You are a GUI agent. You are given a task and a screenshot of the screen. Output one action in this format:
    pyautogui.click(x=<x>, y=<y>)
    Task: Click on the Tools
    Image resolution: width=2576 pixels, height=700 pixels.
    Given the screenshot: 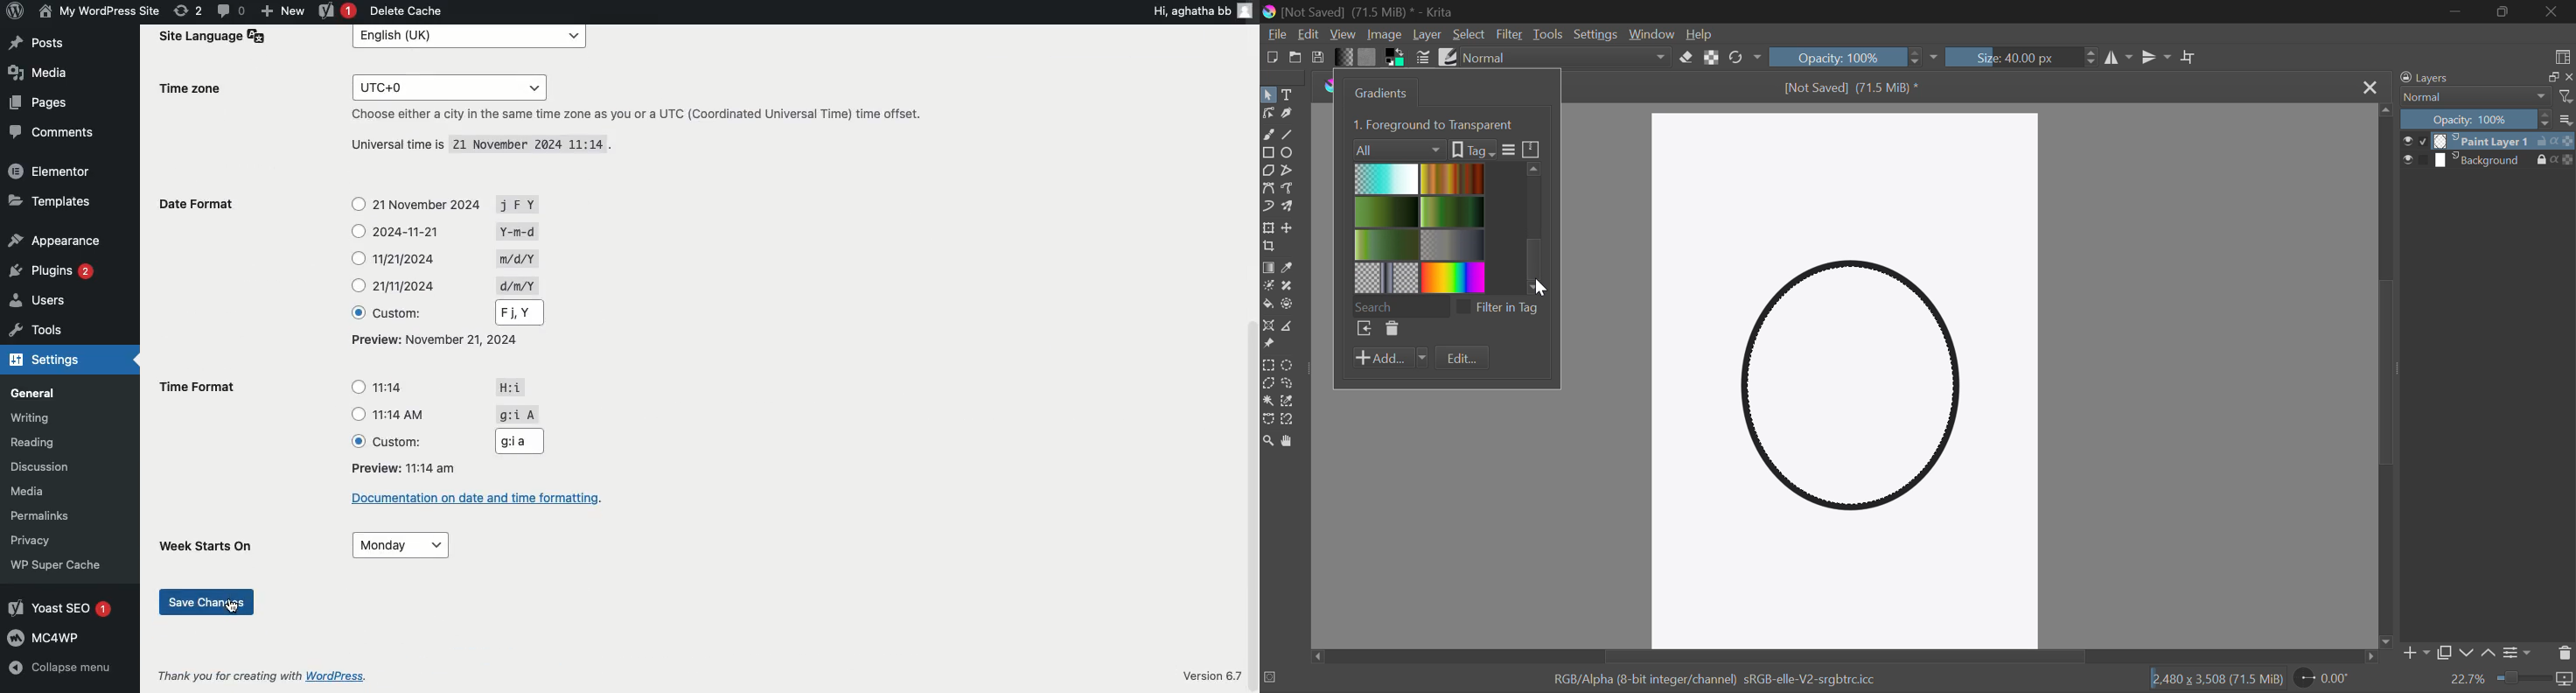 What is the action you would take?
    pyautogui.click(x=34, y=332)
    